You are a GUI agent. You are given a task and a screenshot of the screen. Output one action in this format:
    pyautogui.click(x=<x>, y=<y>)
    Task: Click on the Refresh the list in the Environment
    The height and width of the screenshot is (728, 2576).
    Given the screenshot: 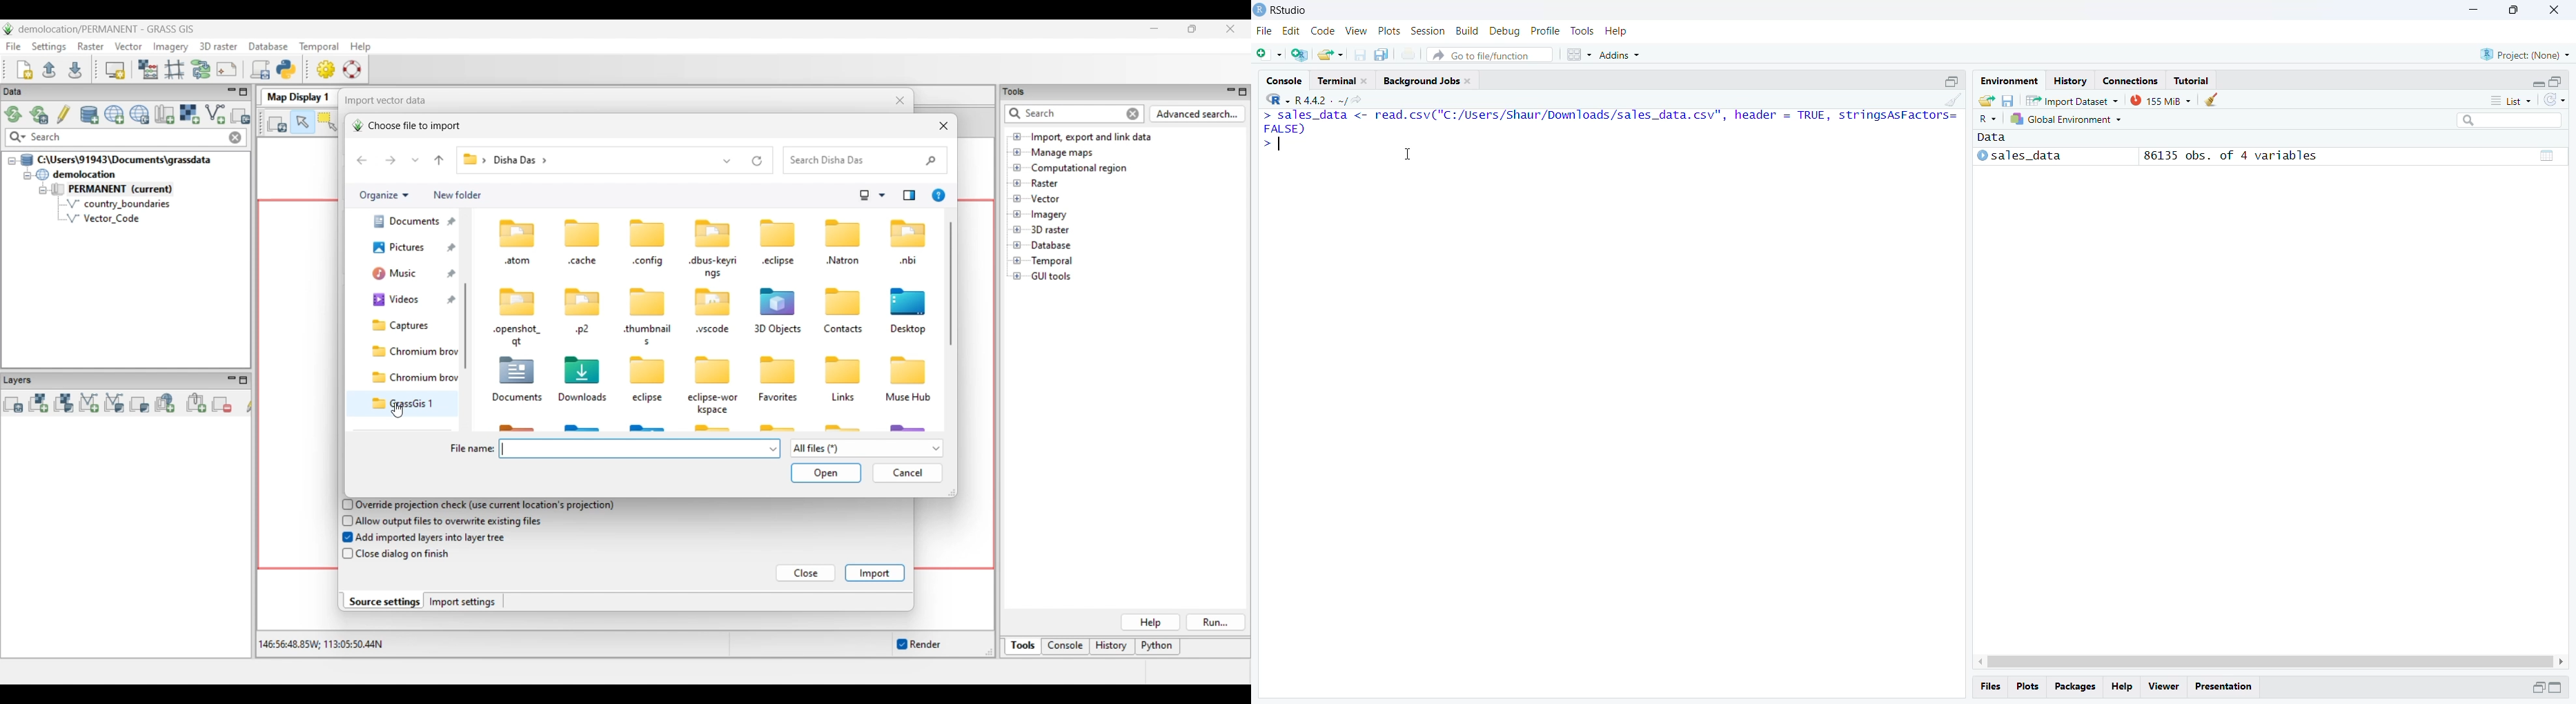 What is the action you would take?
    pyautogui.click(x=2555, y=101)
    